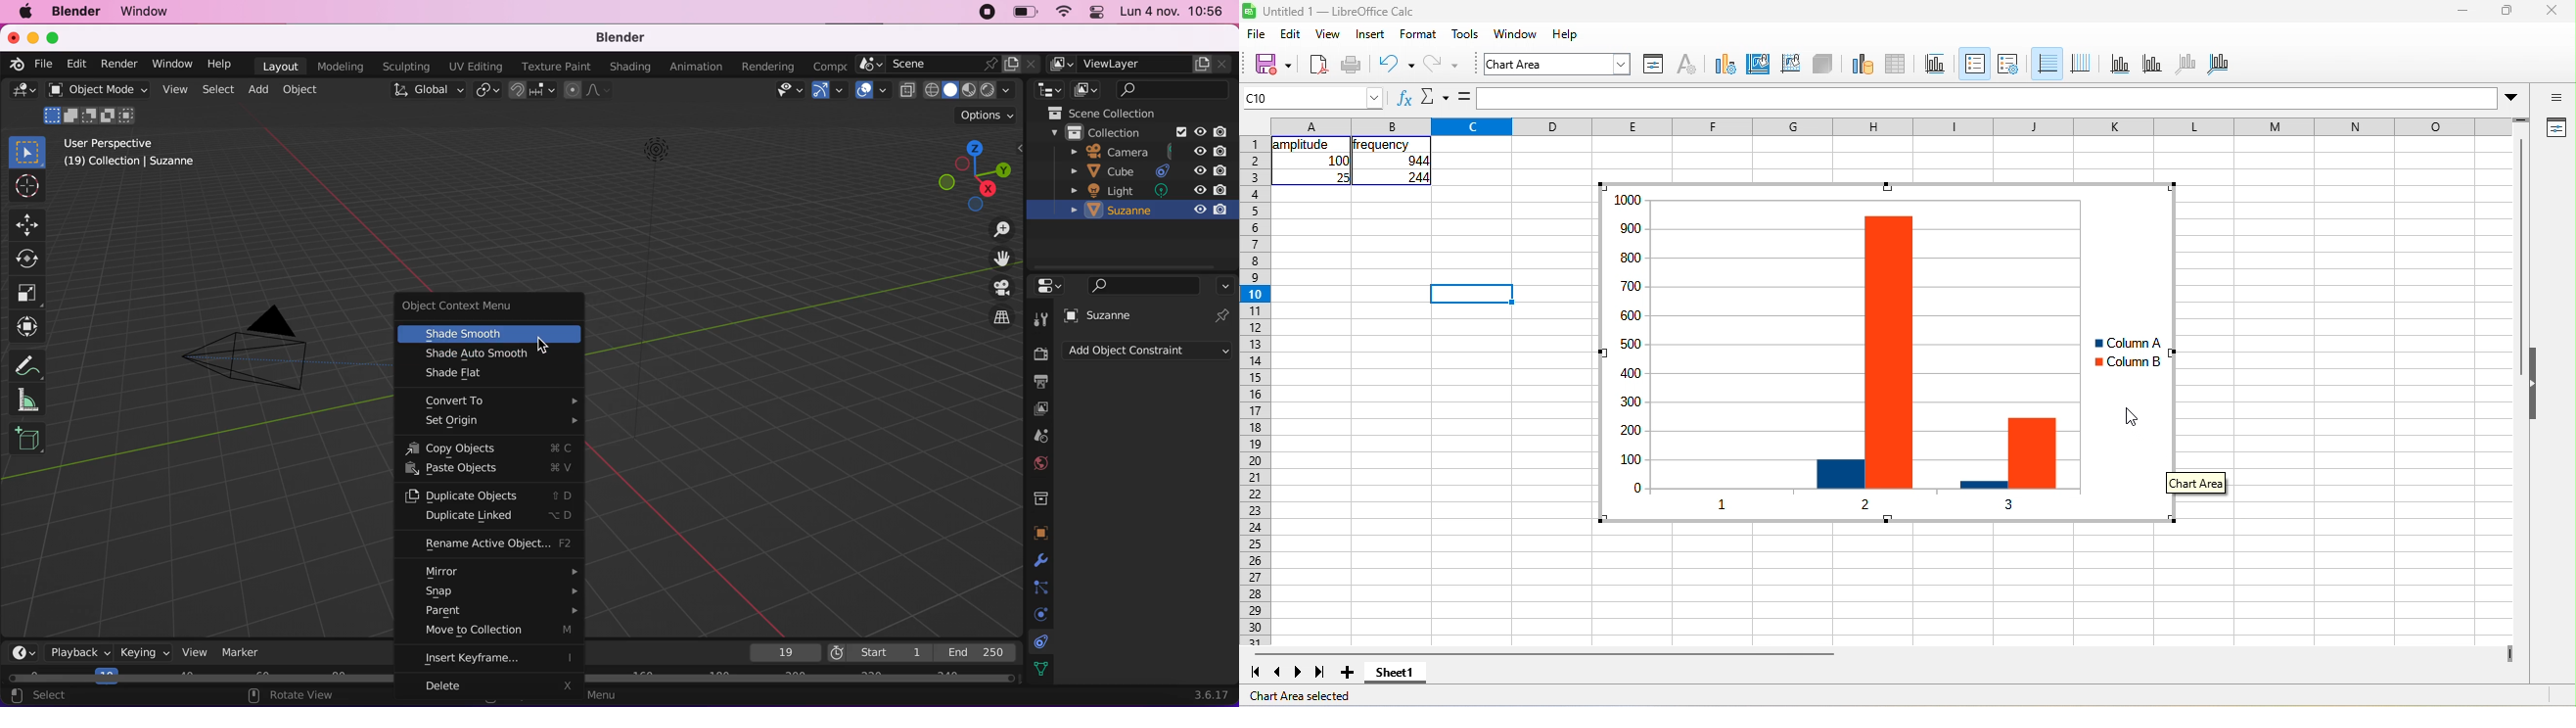 This screenshot has height=728, width=2576. What do you see at coordinates (2510, 99) in the screenshot?
I see `More options` at bounding box center [2510, 99].